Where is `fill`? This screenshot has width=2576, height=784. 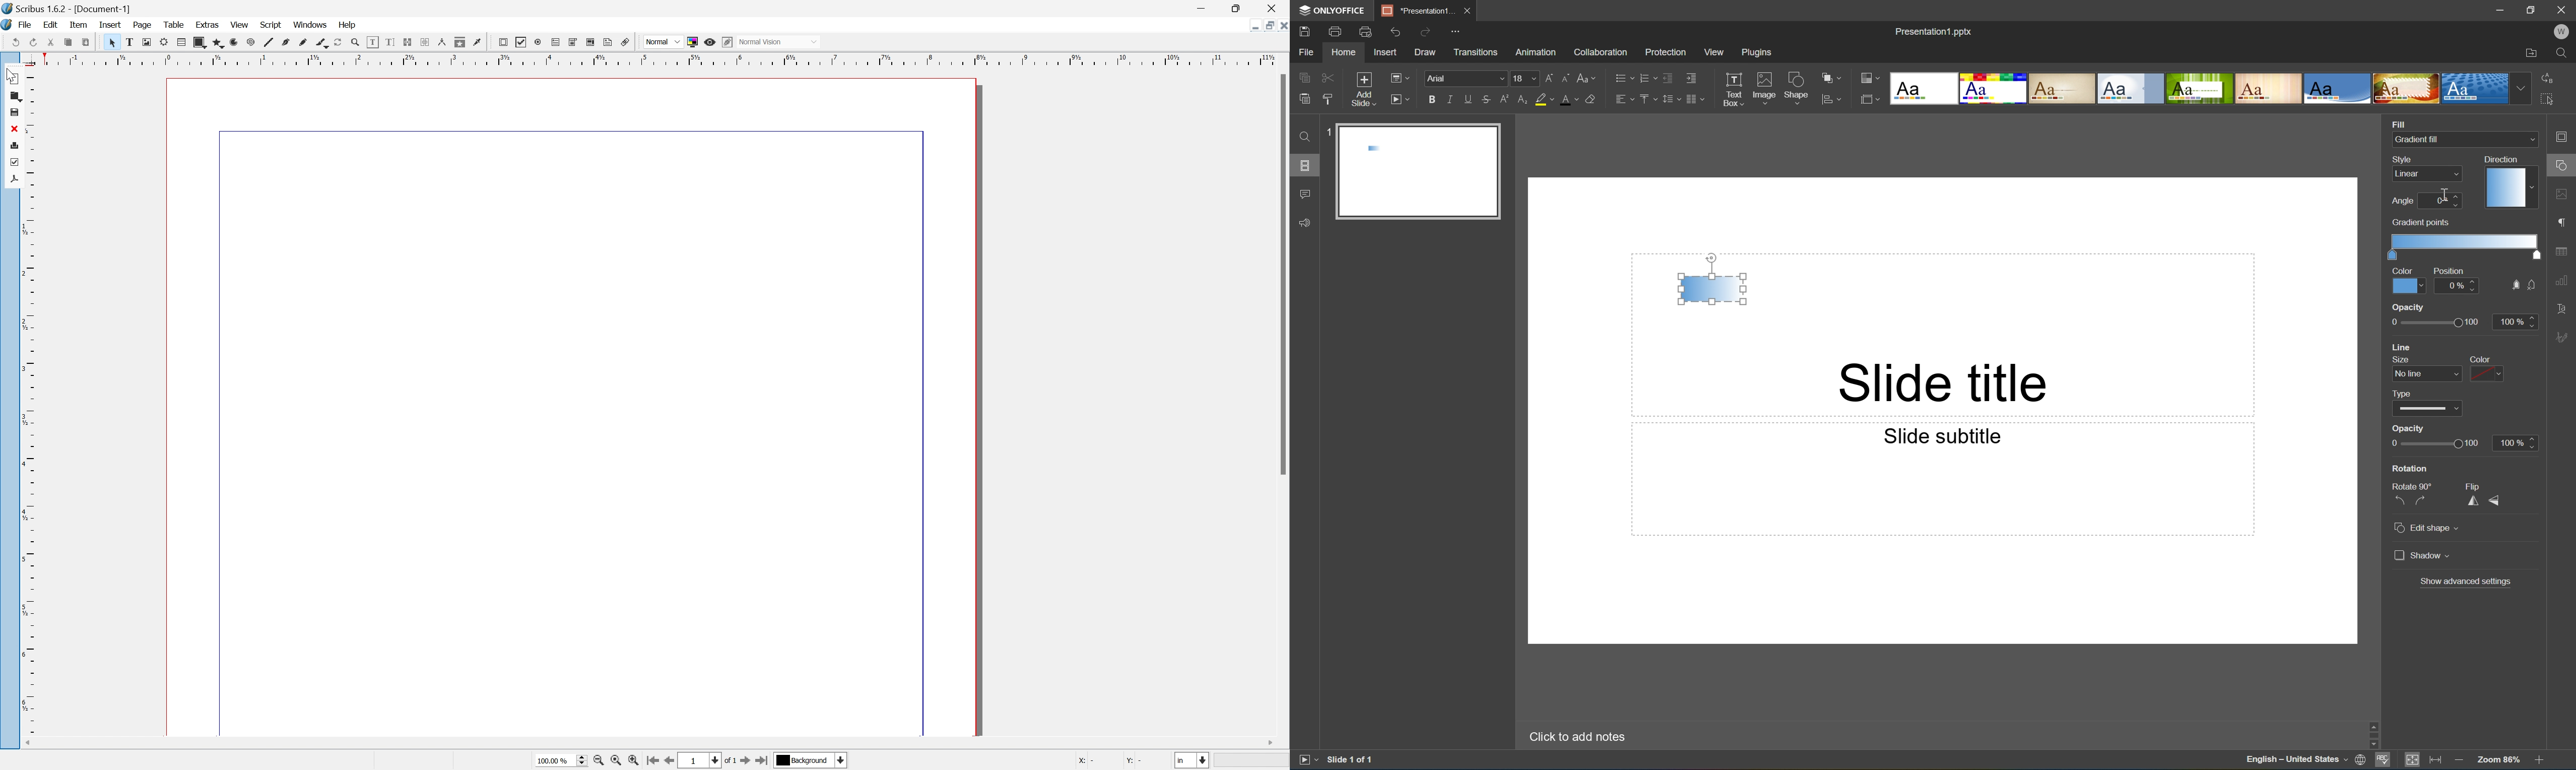
fill is located at coordinates (2514, 285).